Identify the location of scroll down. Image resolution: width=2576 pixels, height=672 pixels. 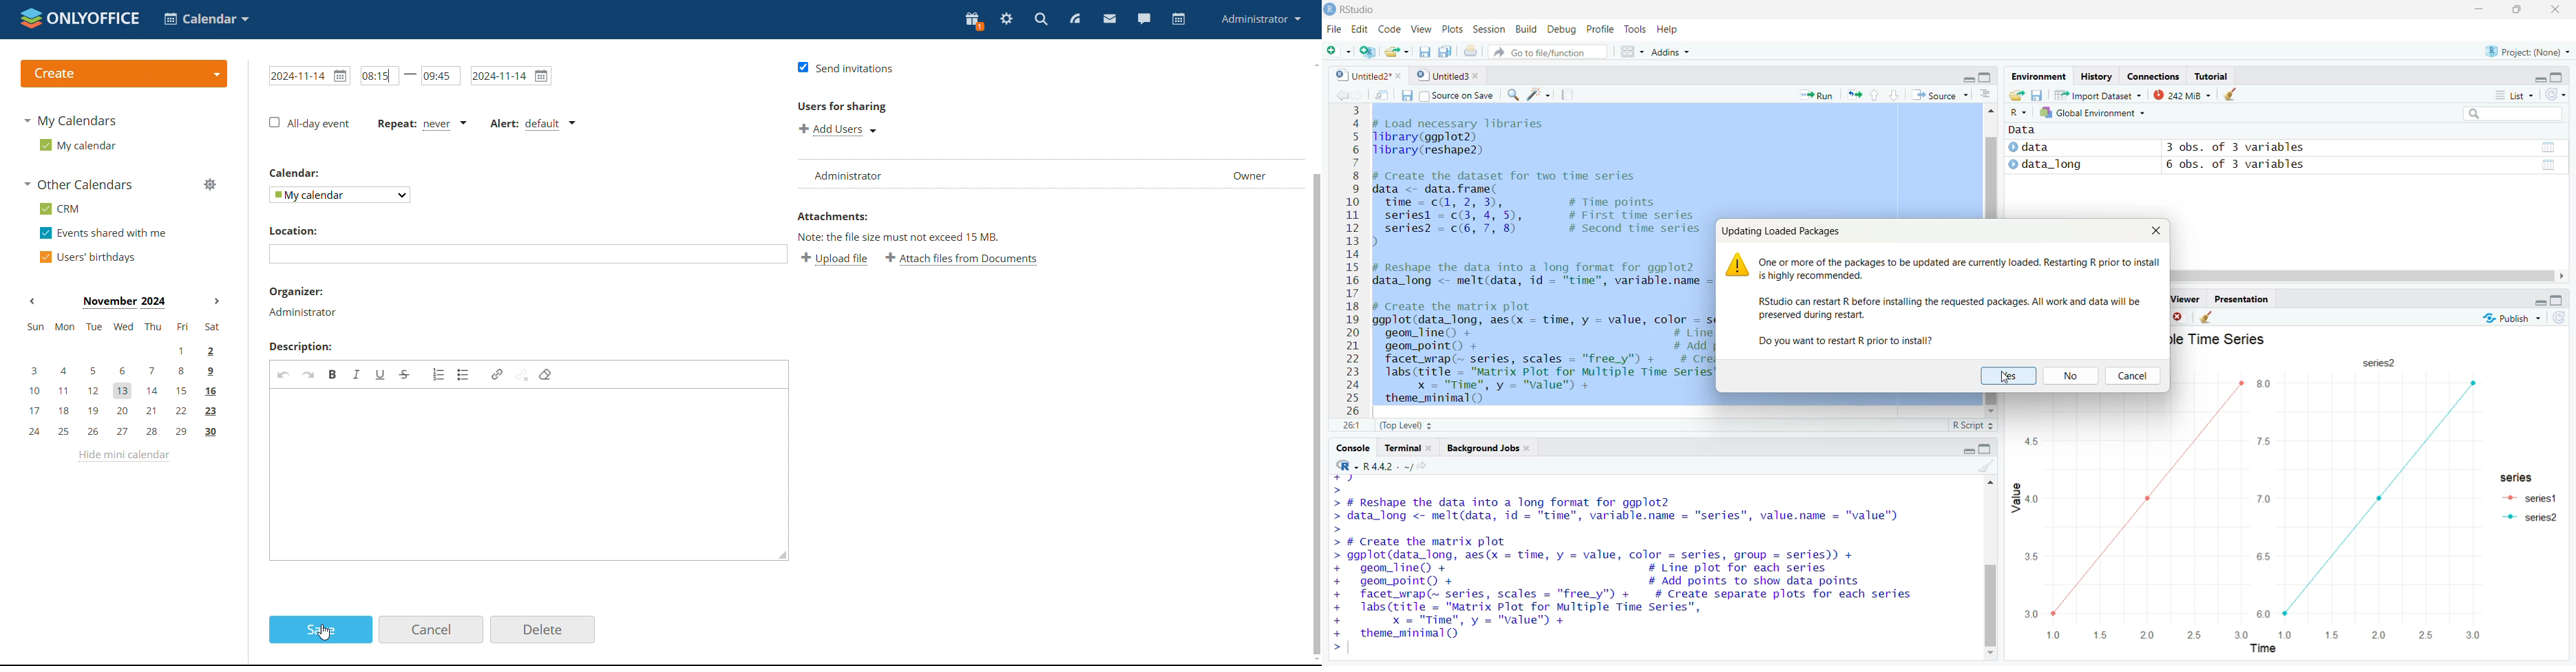
(1991, 412).